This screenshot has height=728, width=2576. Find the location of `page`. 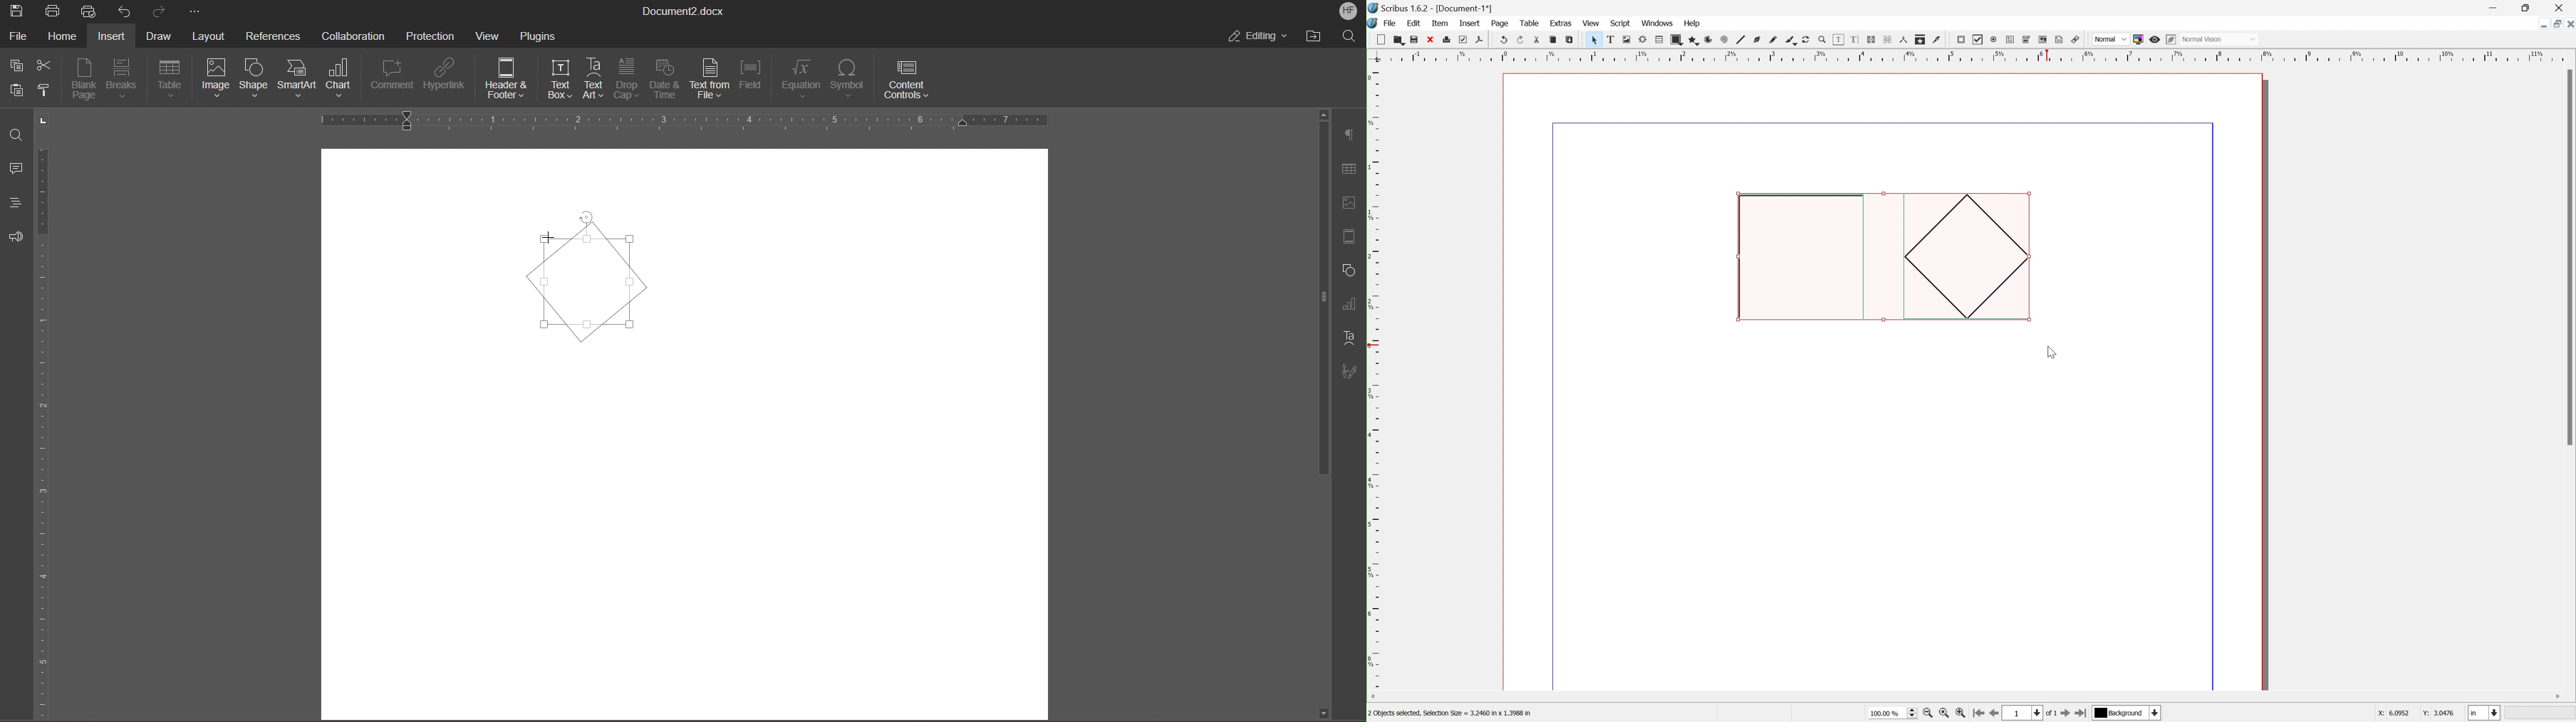

page is located at coordinates (1501, 23).